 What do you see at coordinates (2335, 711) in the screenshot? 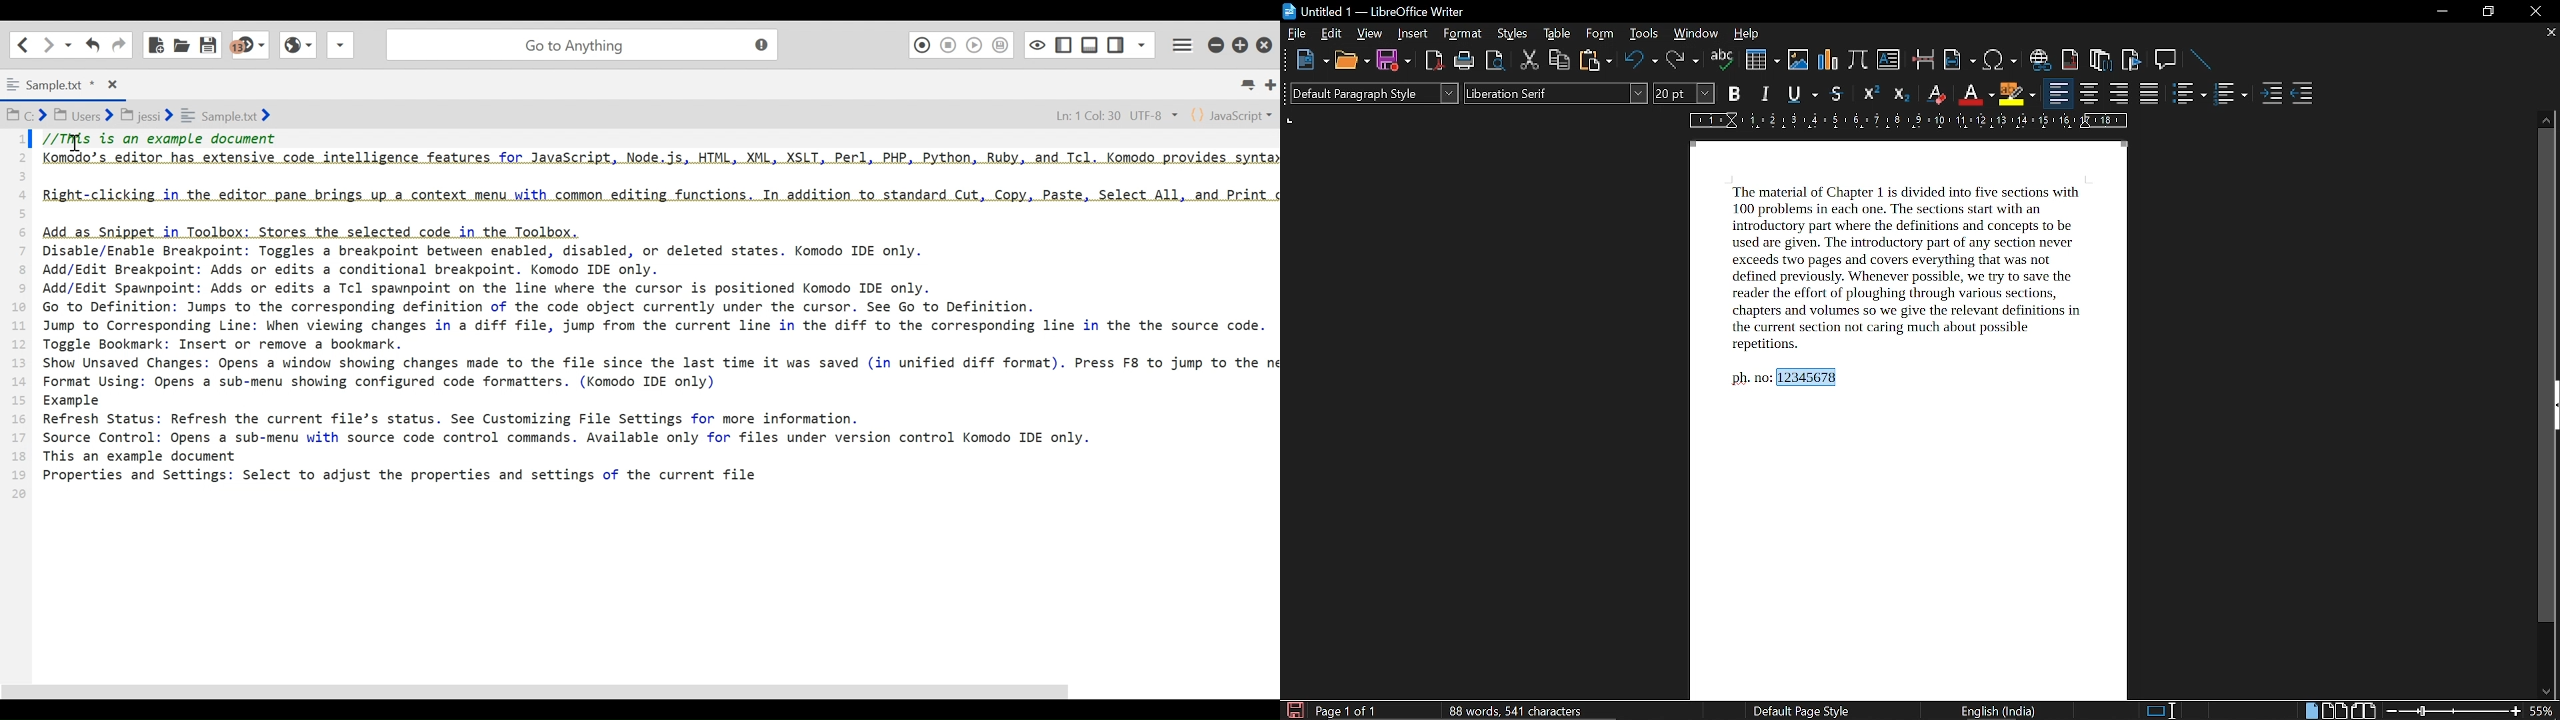
I see `multiple page view` at bounding box center [2335, 711].